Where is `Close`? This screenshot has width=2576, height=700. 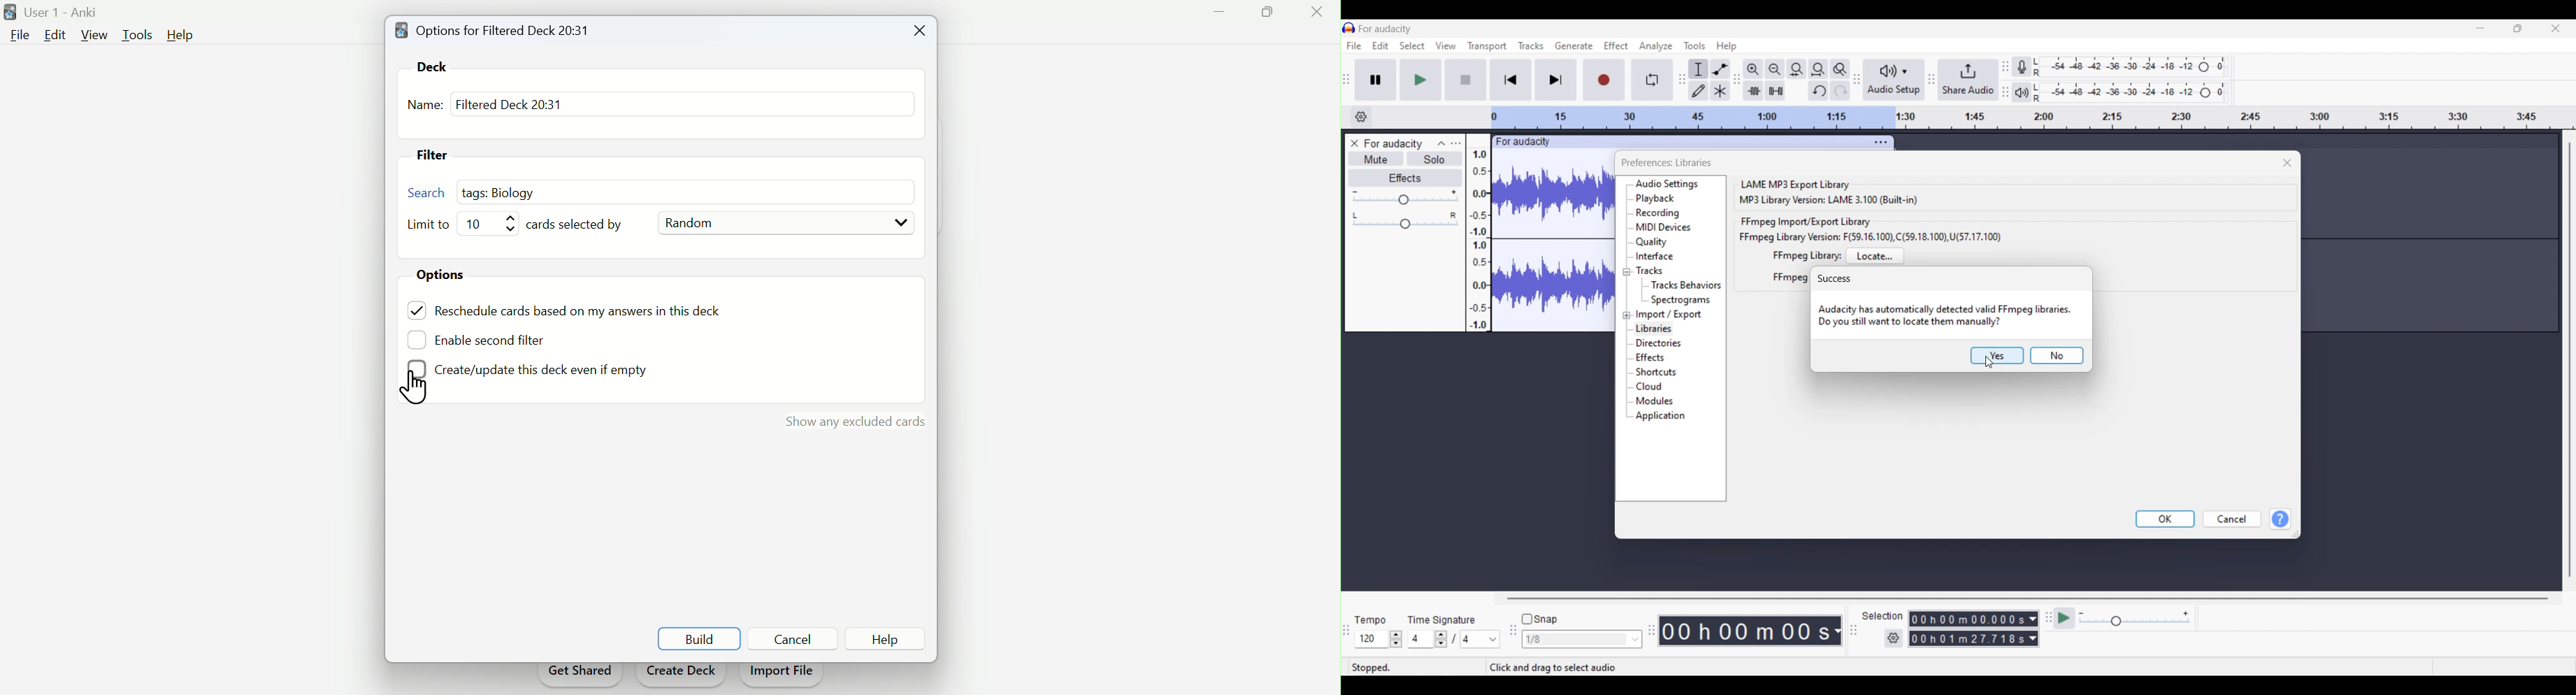
Close is located at coordinates (2288, 163).